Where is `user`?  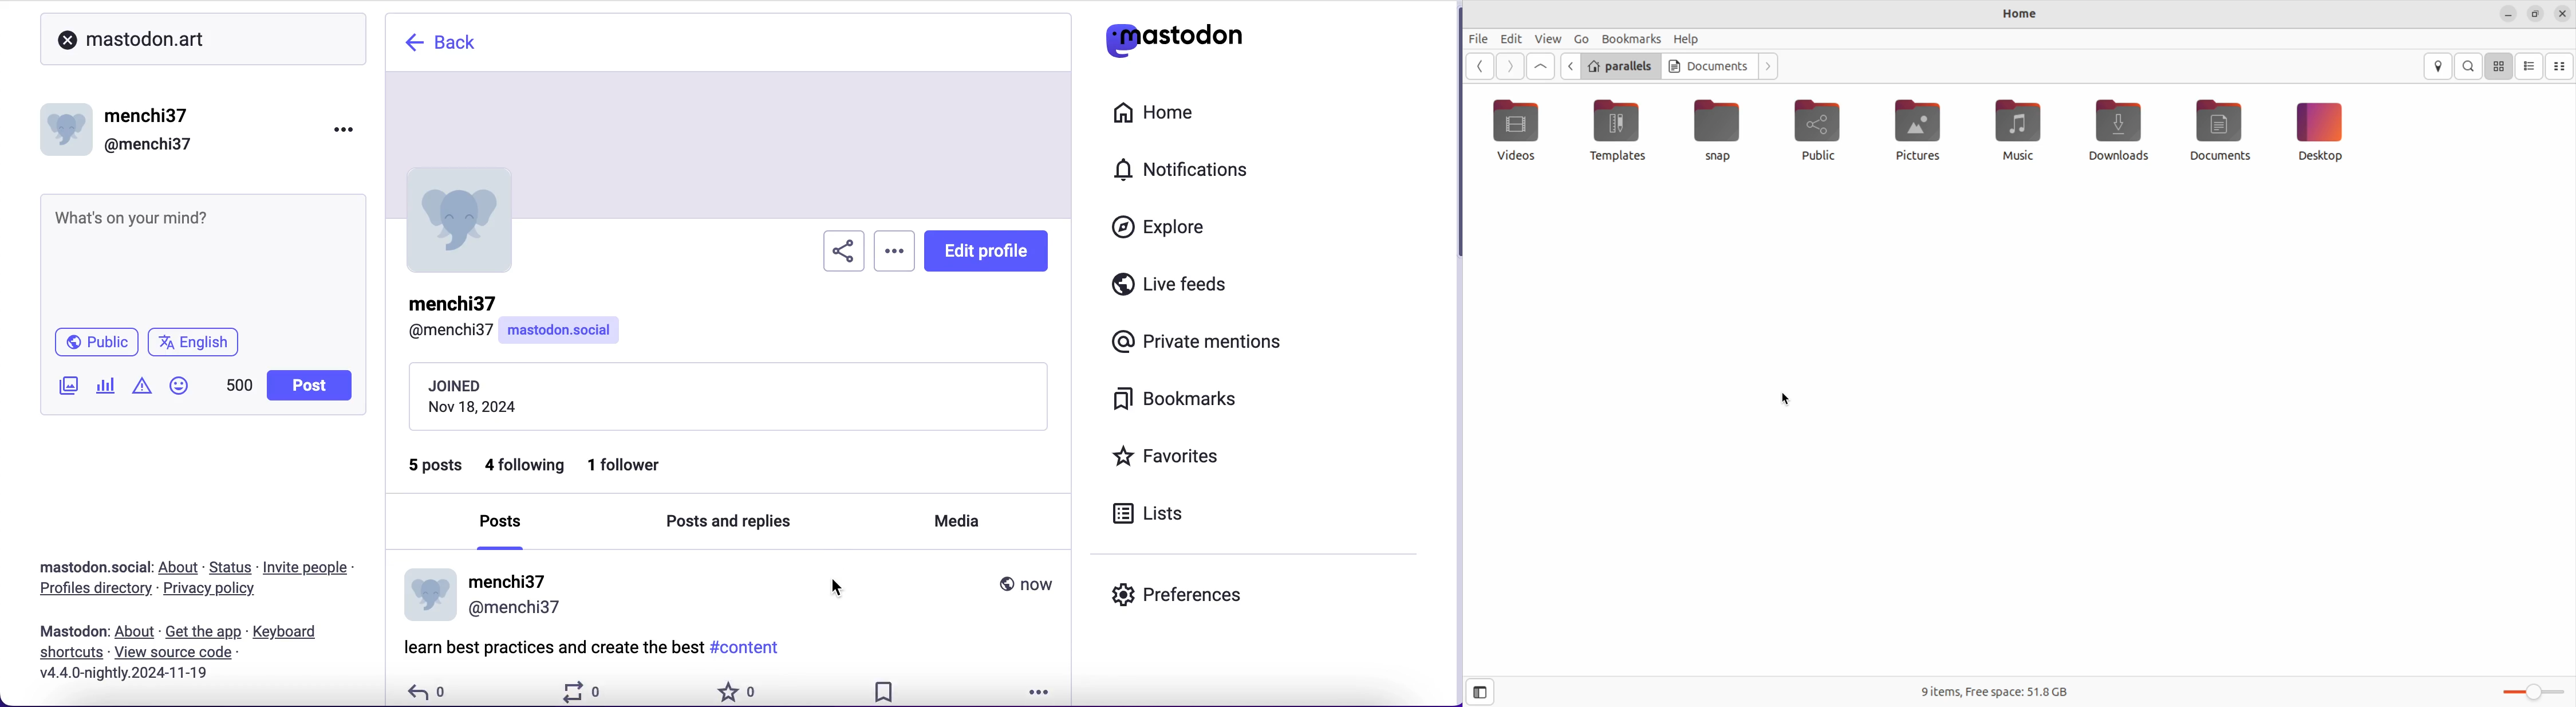 user is located at coordinates (445, 317).